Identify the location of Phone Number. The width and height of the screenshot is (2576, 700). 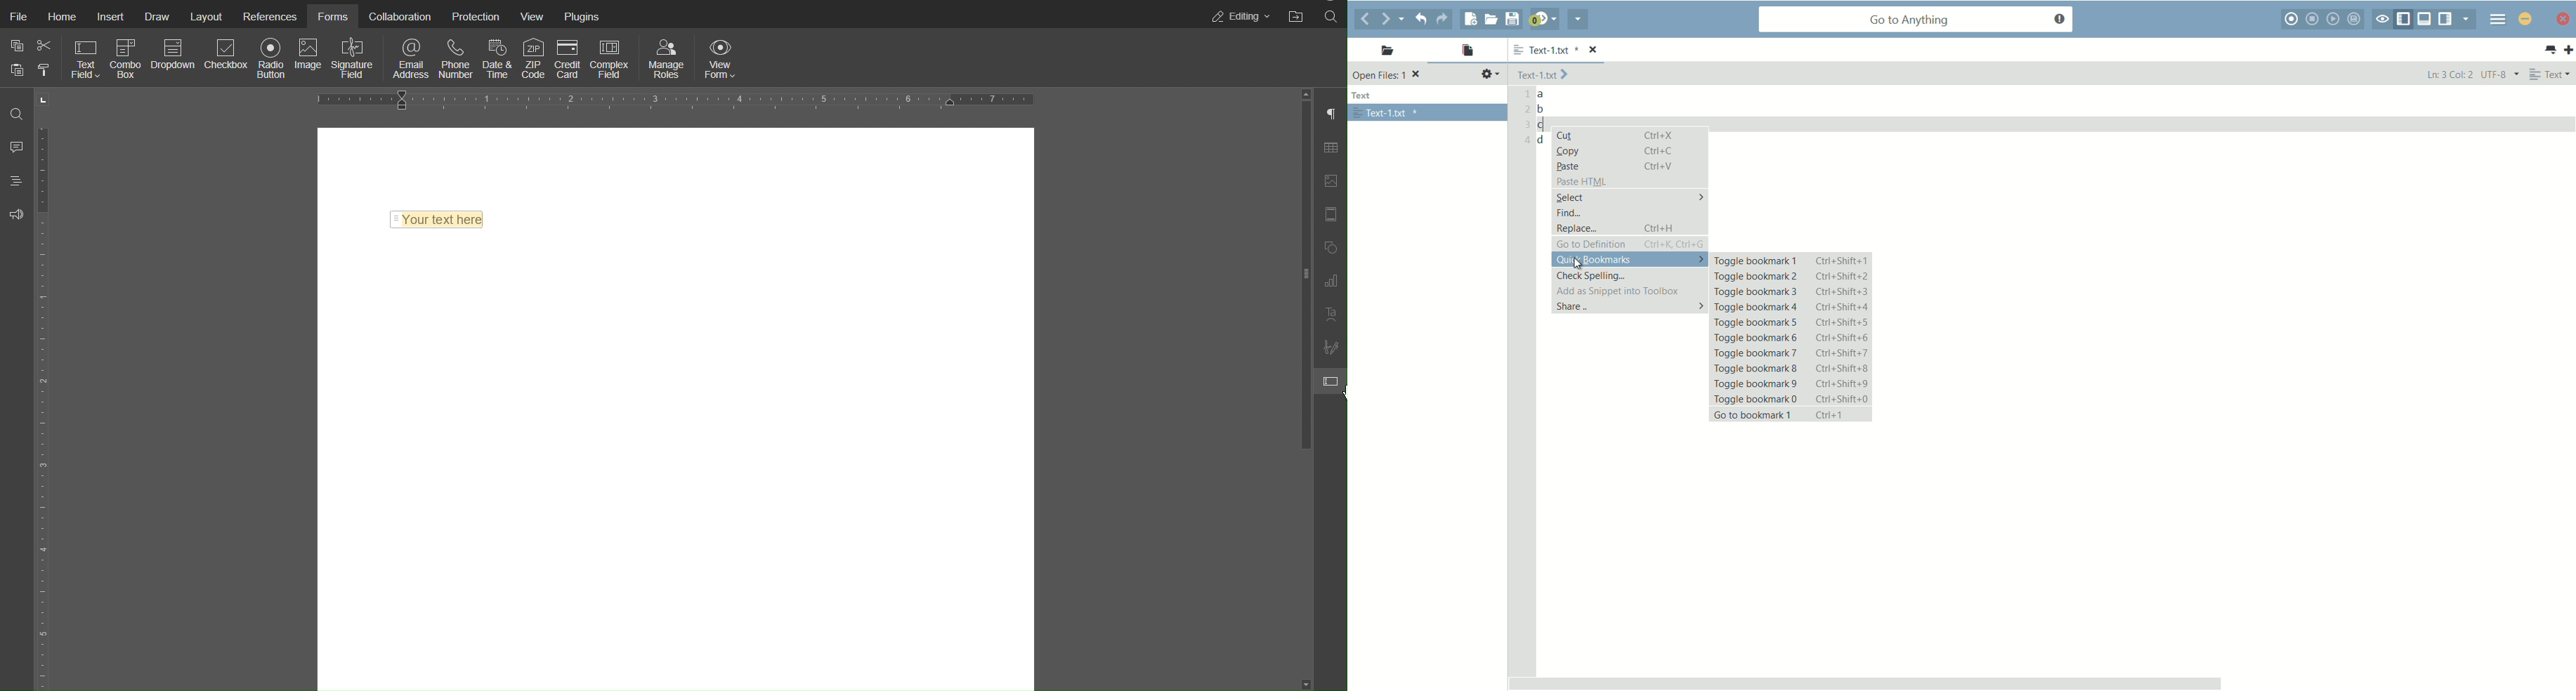
(455, 58).